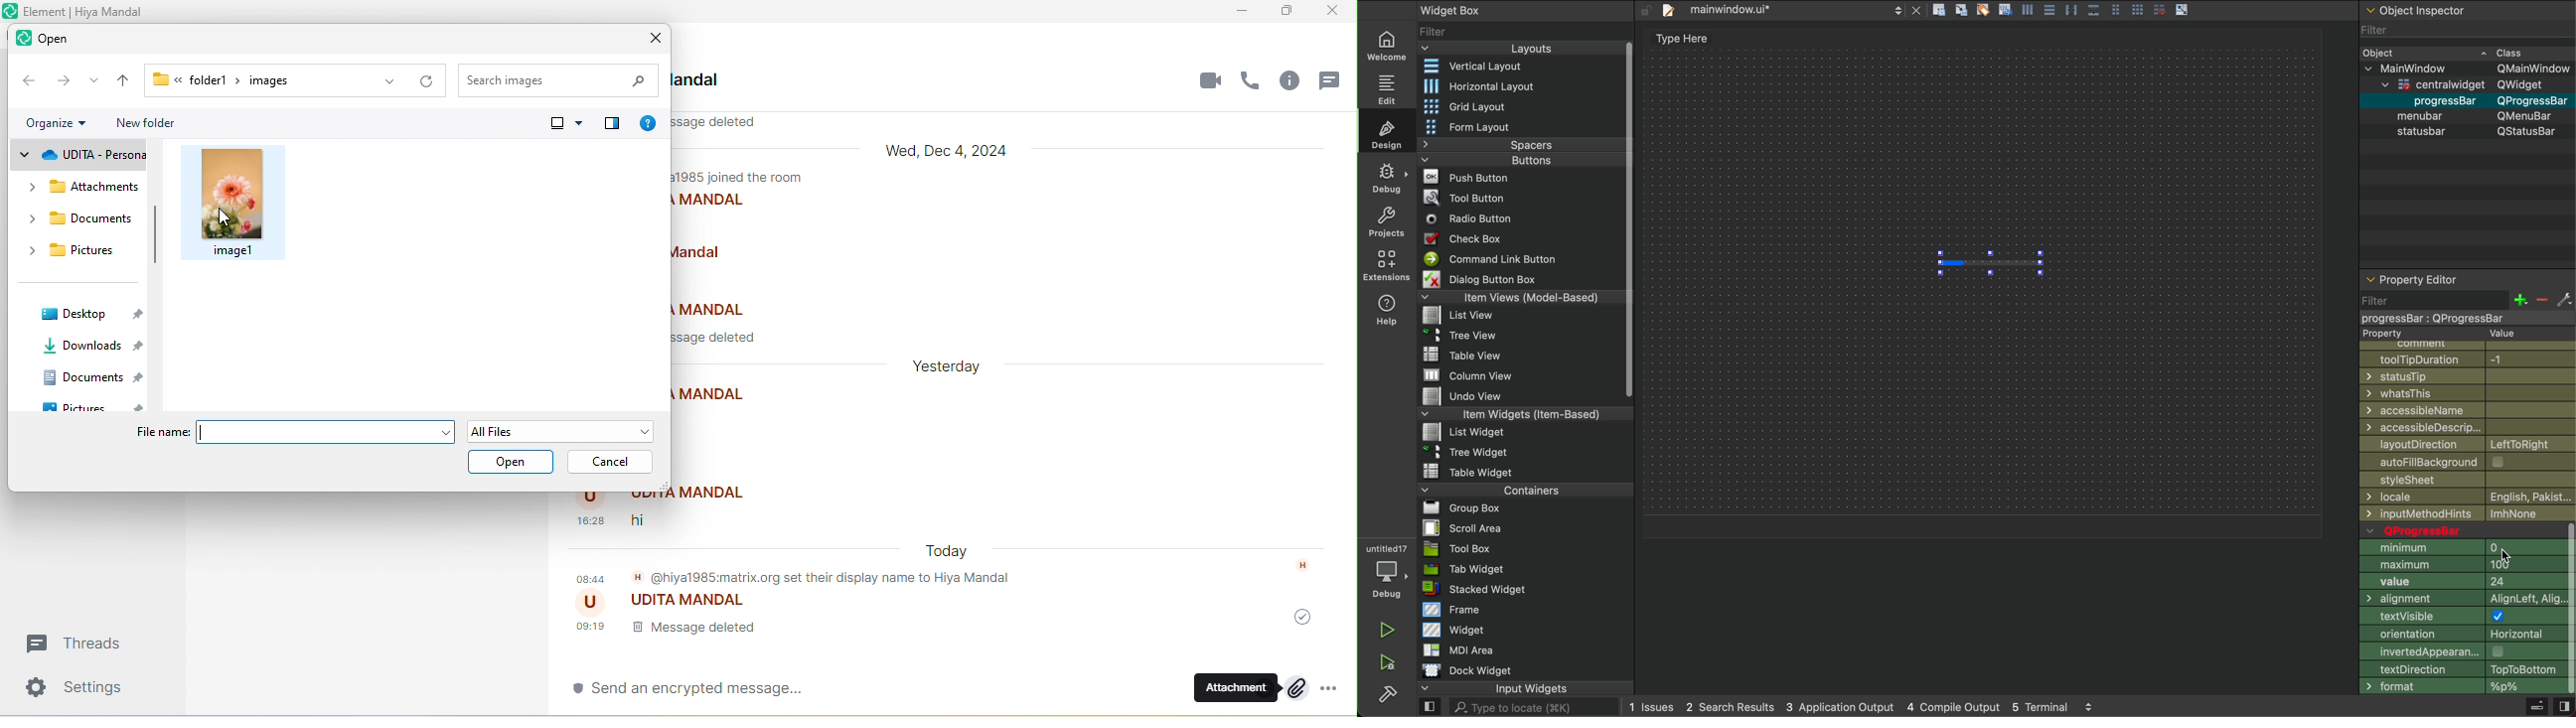  I want to click on previous location, so click(385, 82).